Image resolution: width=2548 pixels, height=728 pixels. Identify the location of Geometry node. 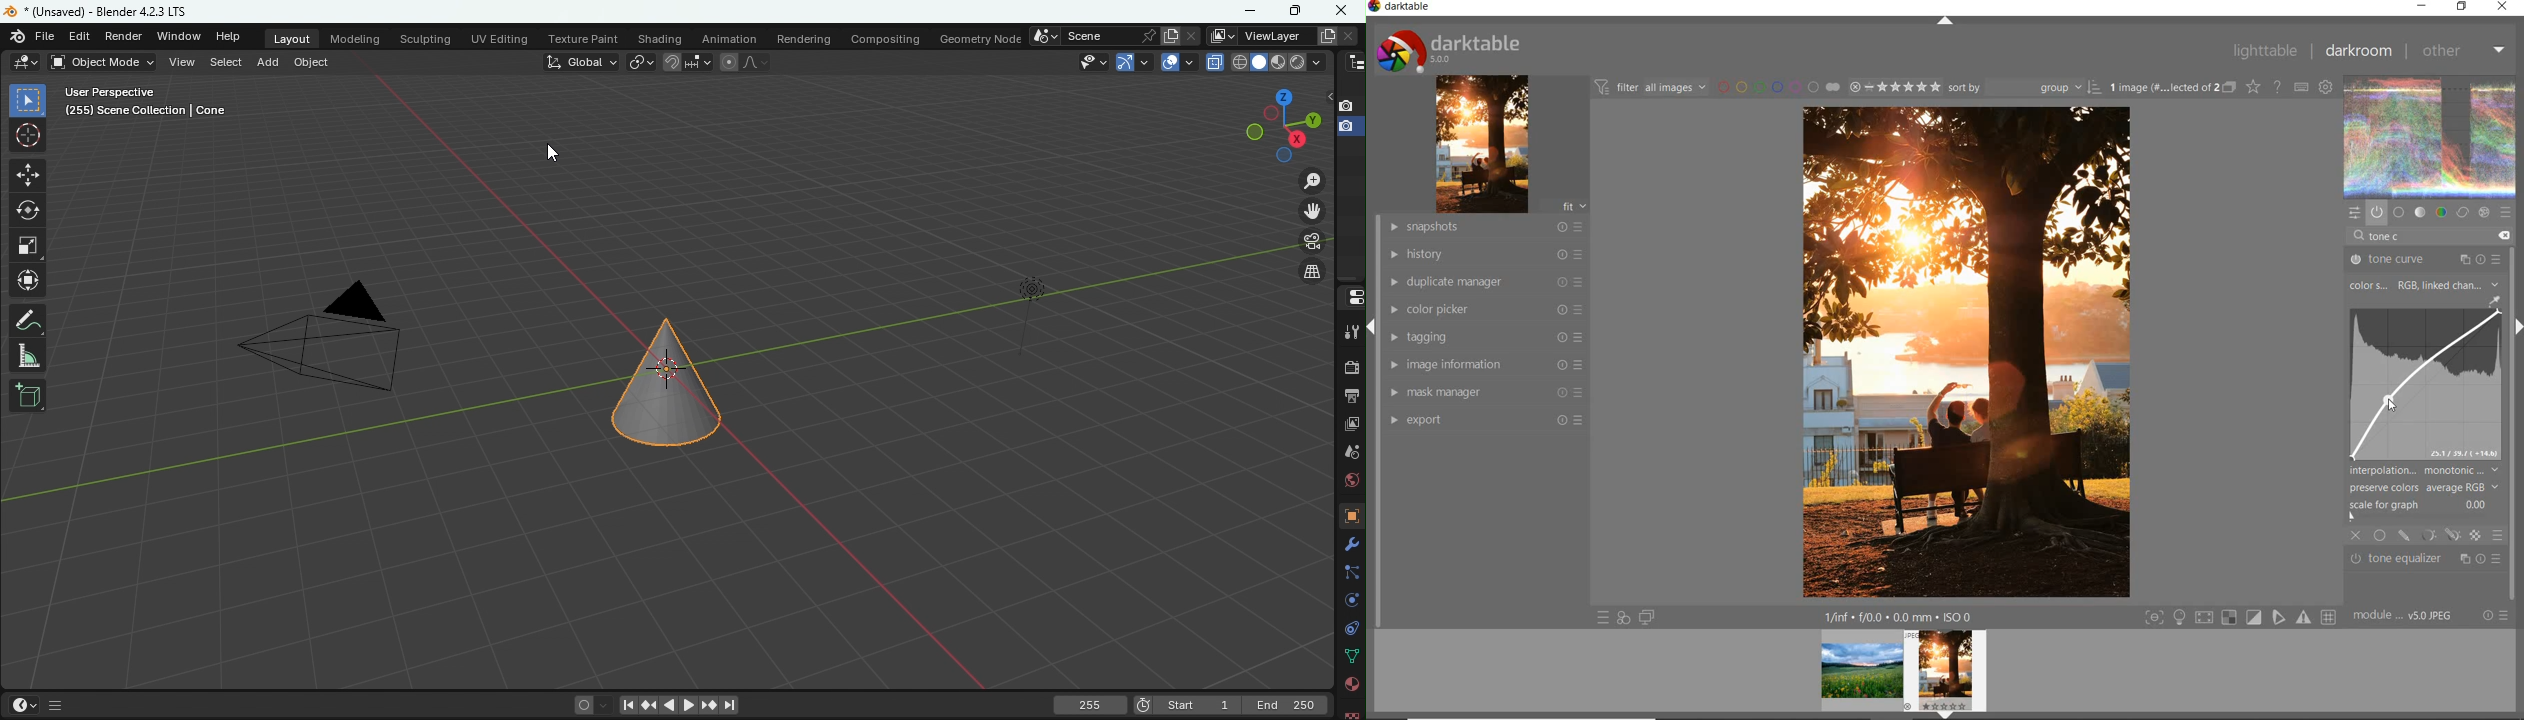
(979, 37).